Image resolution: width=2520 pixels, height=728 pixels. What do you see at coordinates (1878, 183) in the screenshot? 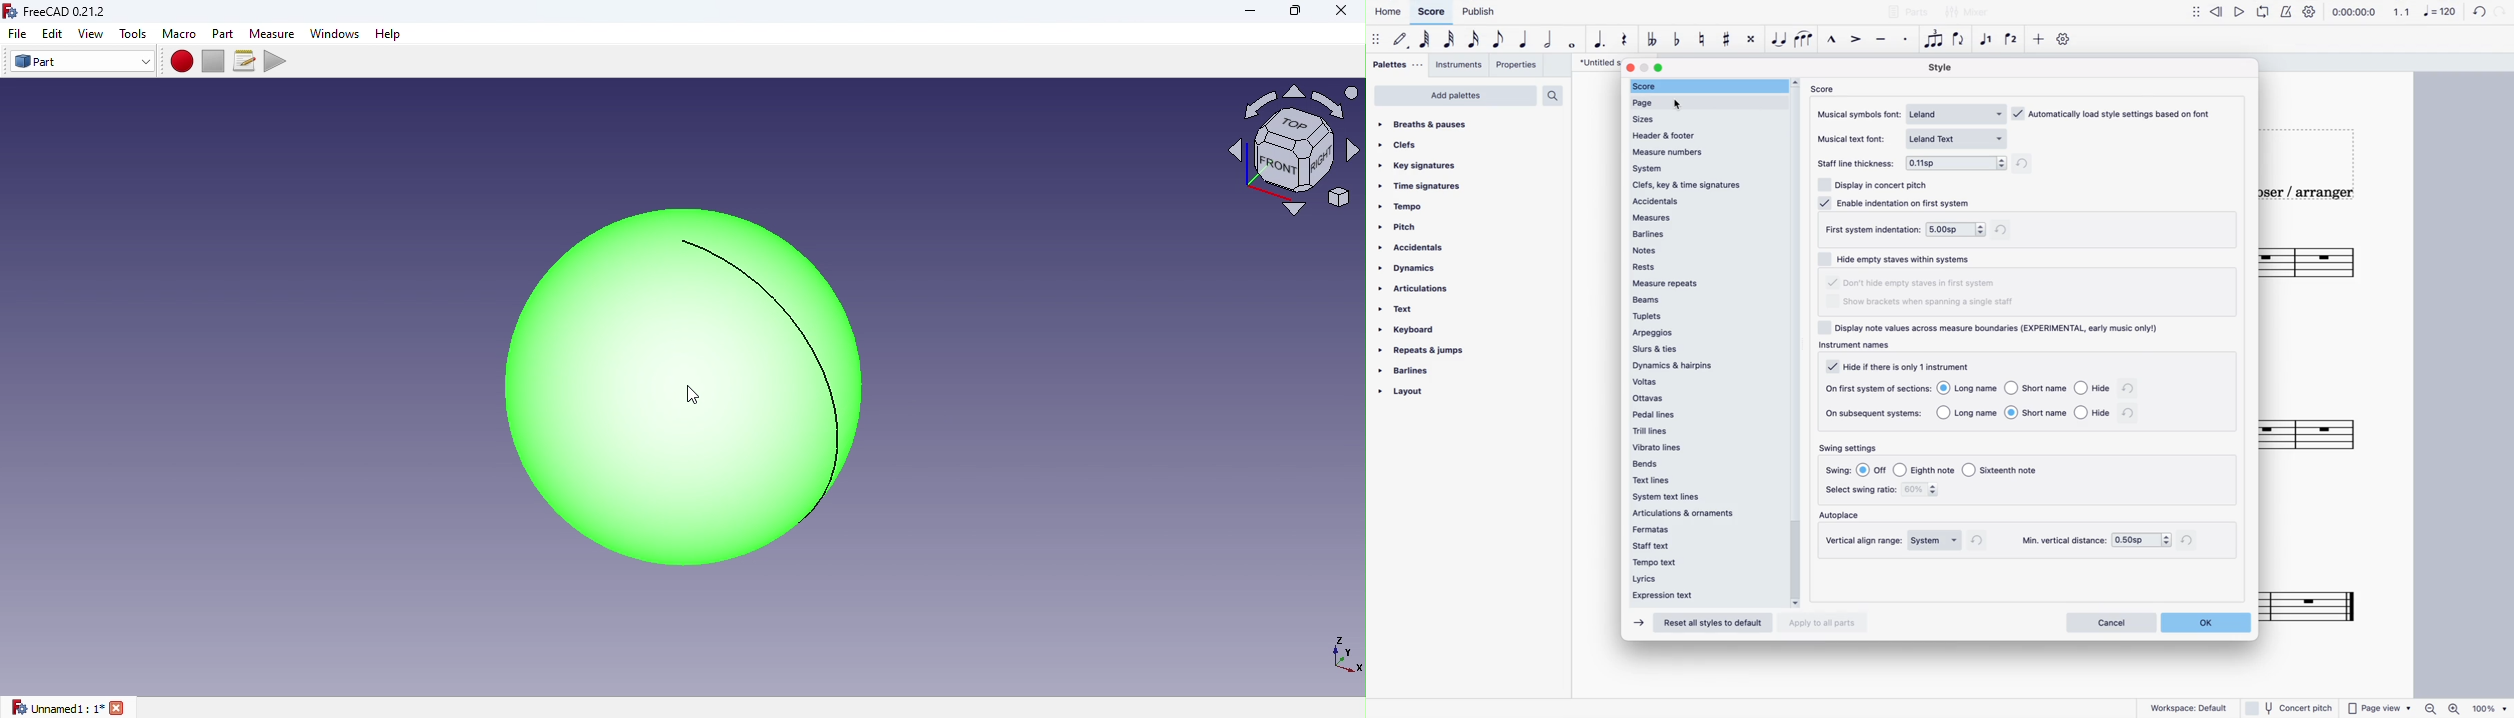
I see `display in concert pitch` at bounding box center [1878, 183].